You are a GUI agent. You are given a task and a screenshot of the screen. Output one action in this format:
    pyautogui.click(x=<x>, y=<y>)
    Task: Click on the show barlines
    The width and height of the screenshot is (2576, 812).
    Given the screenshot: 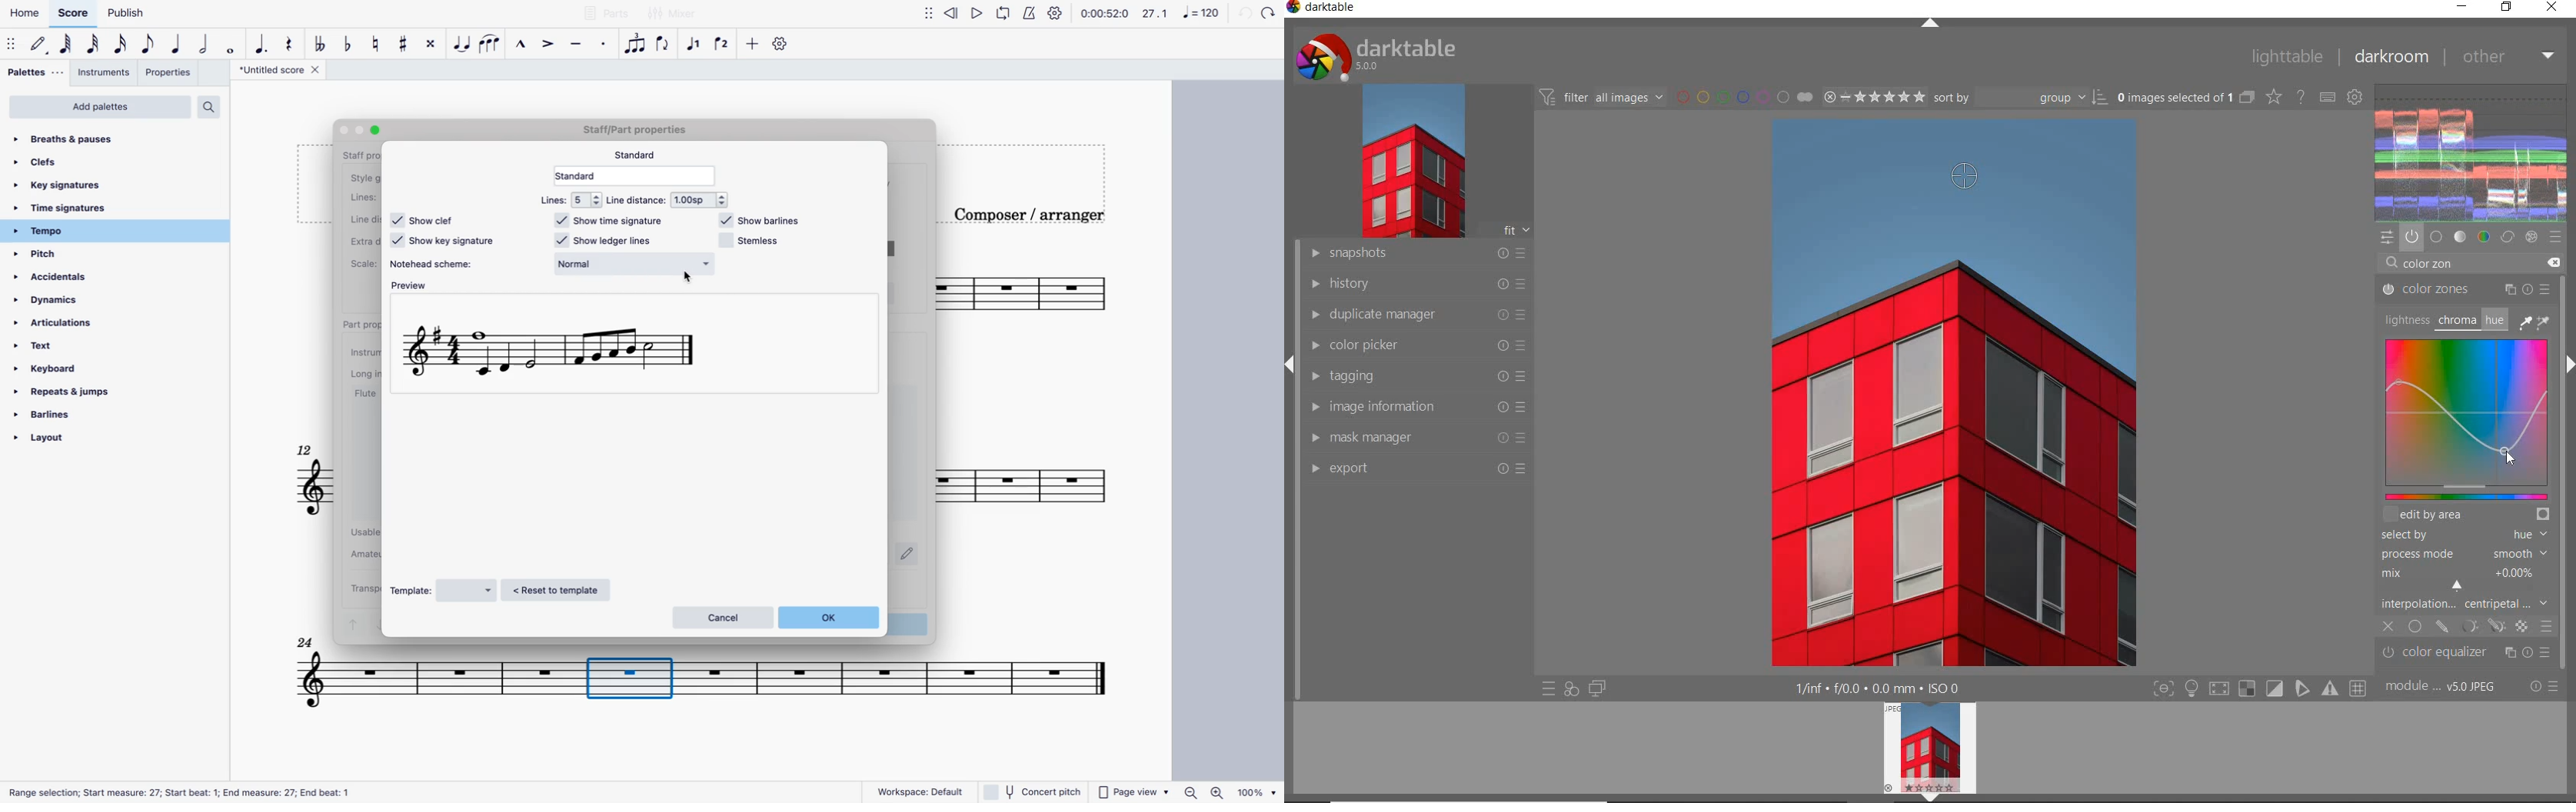 What is the action you would take?
    pyautogui.click(x=761, y=221)
    